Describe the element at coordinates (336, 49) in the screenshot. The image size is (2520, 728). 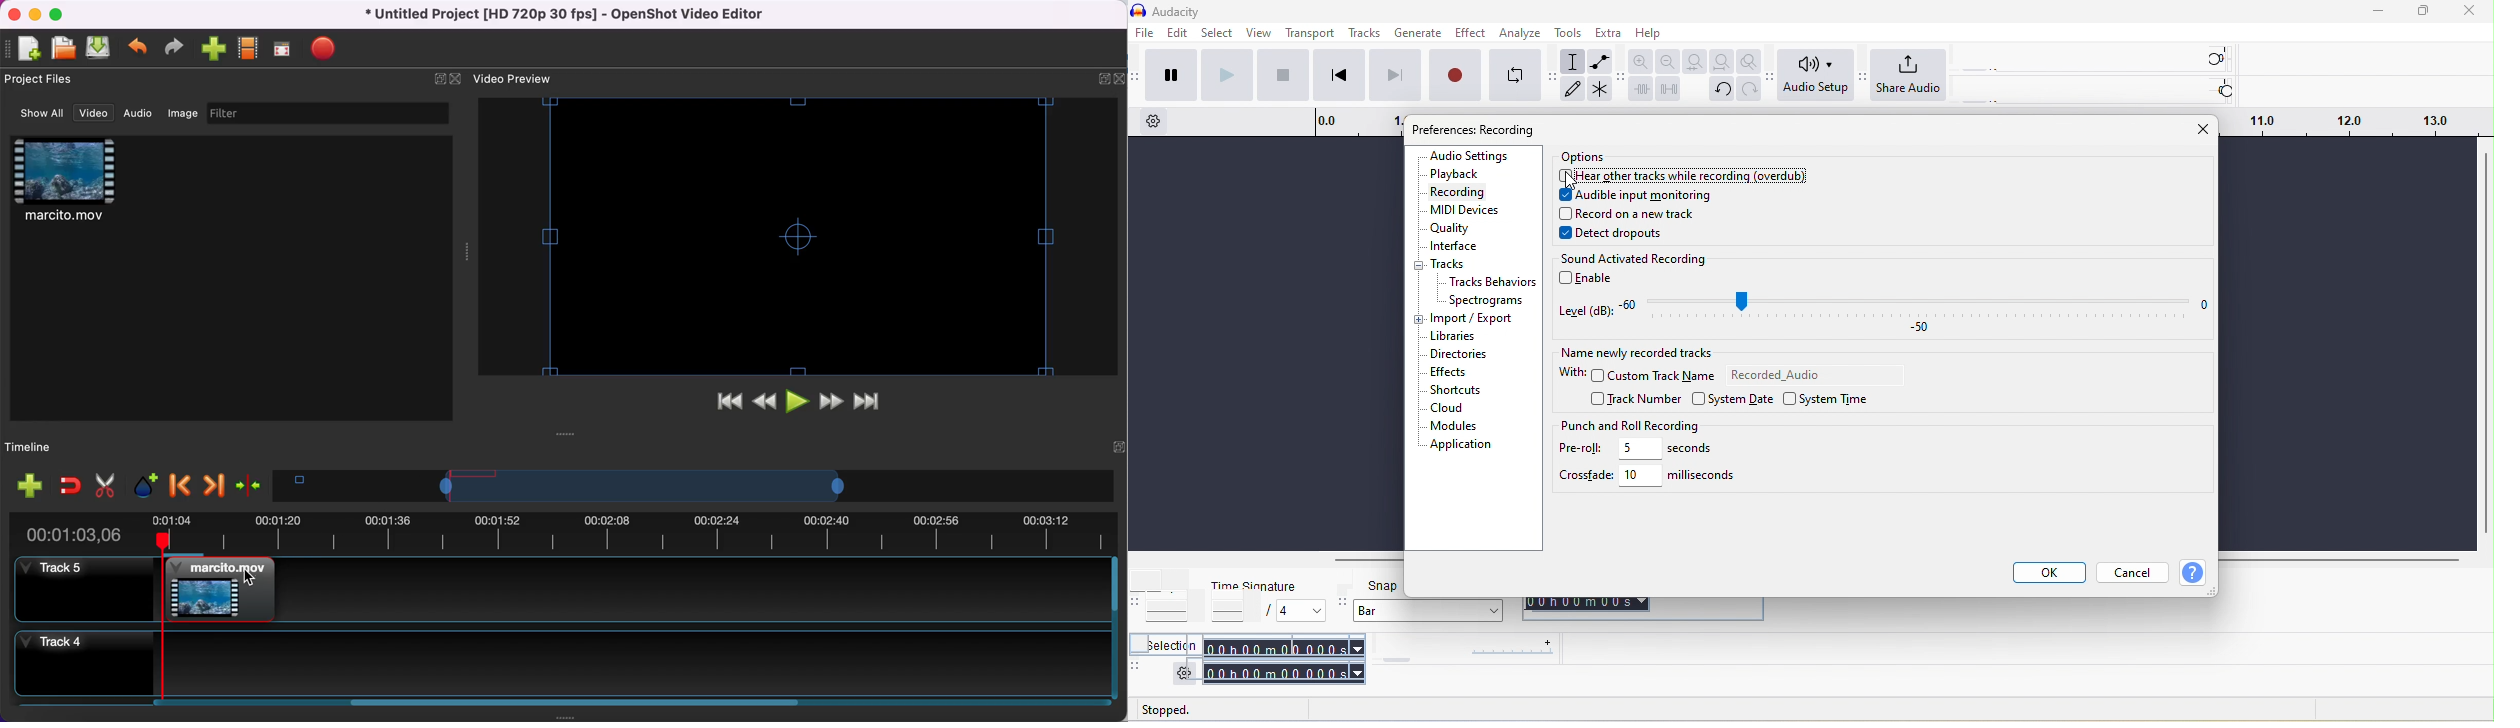
I see `export file` at that location.